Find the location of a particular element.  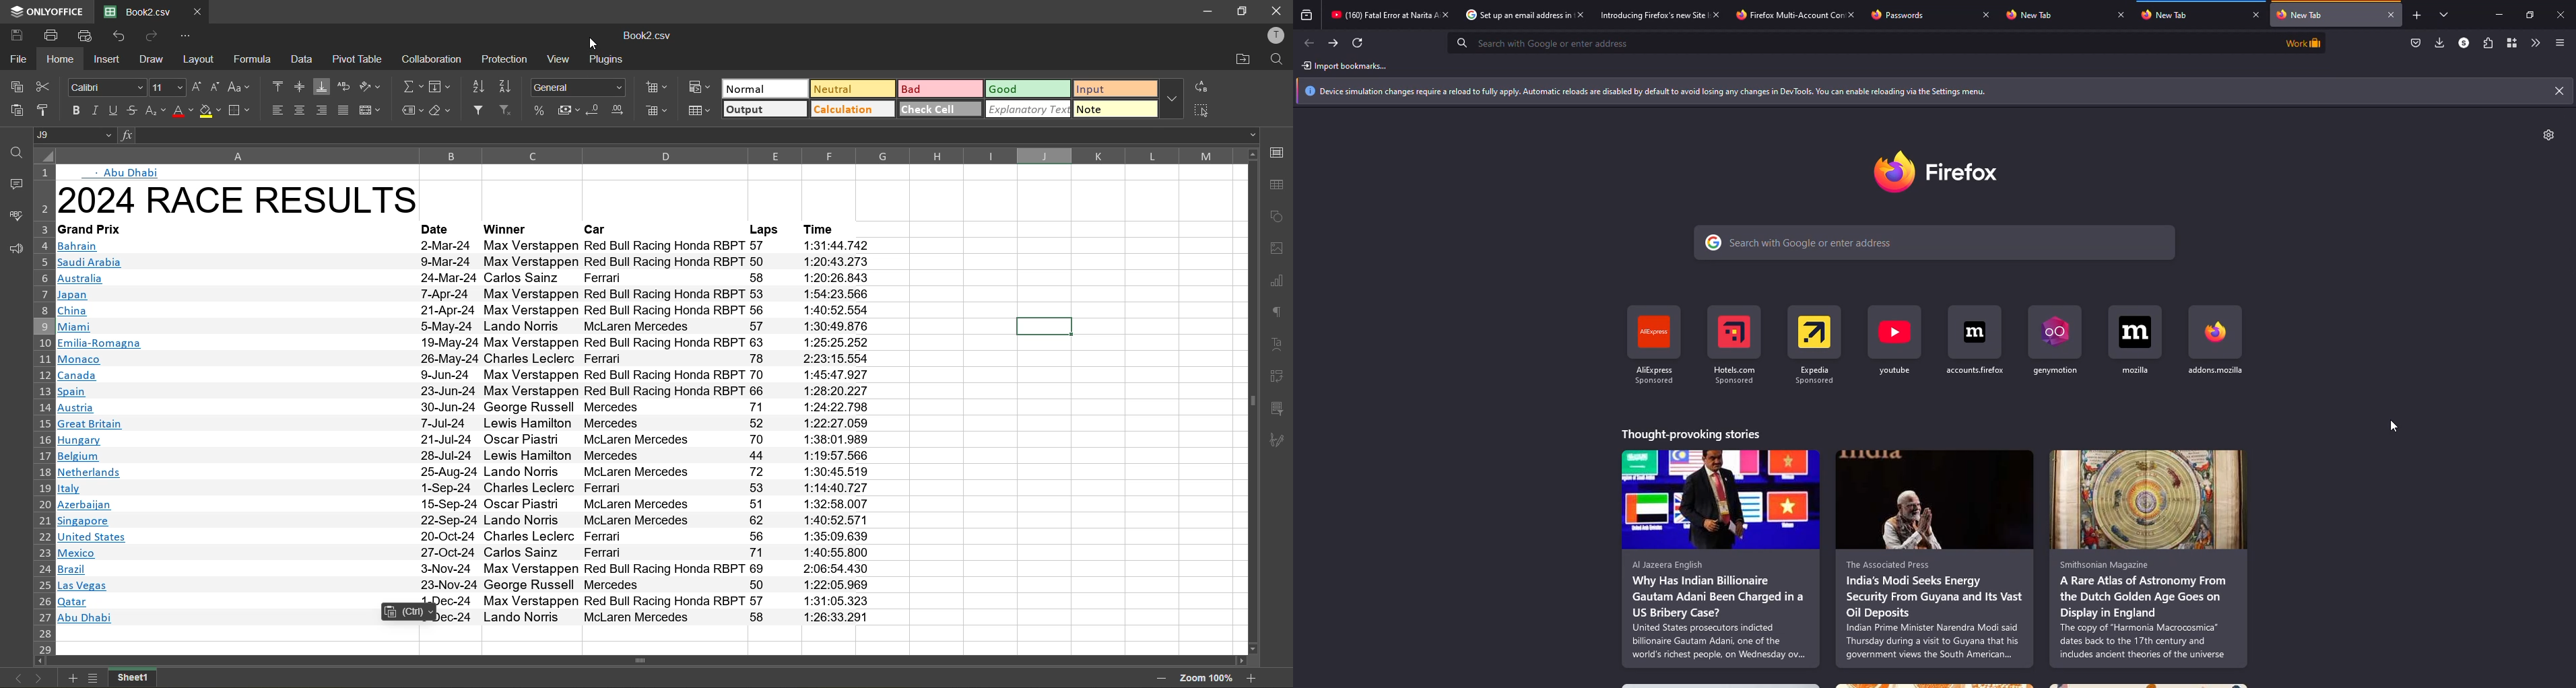

quick print is located at coordinates (86, 36).